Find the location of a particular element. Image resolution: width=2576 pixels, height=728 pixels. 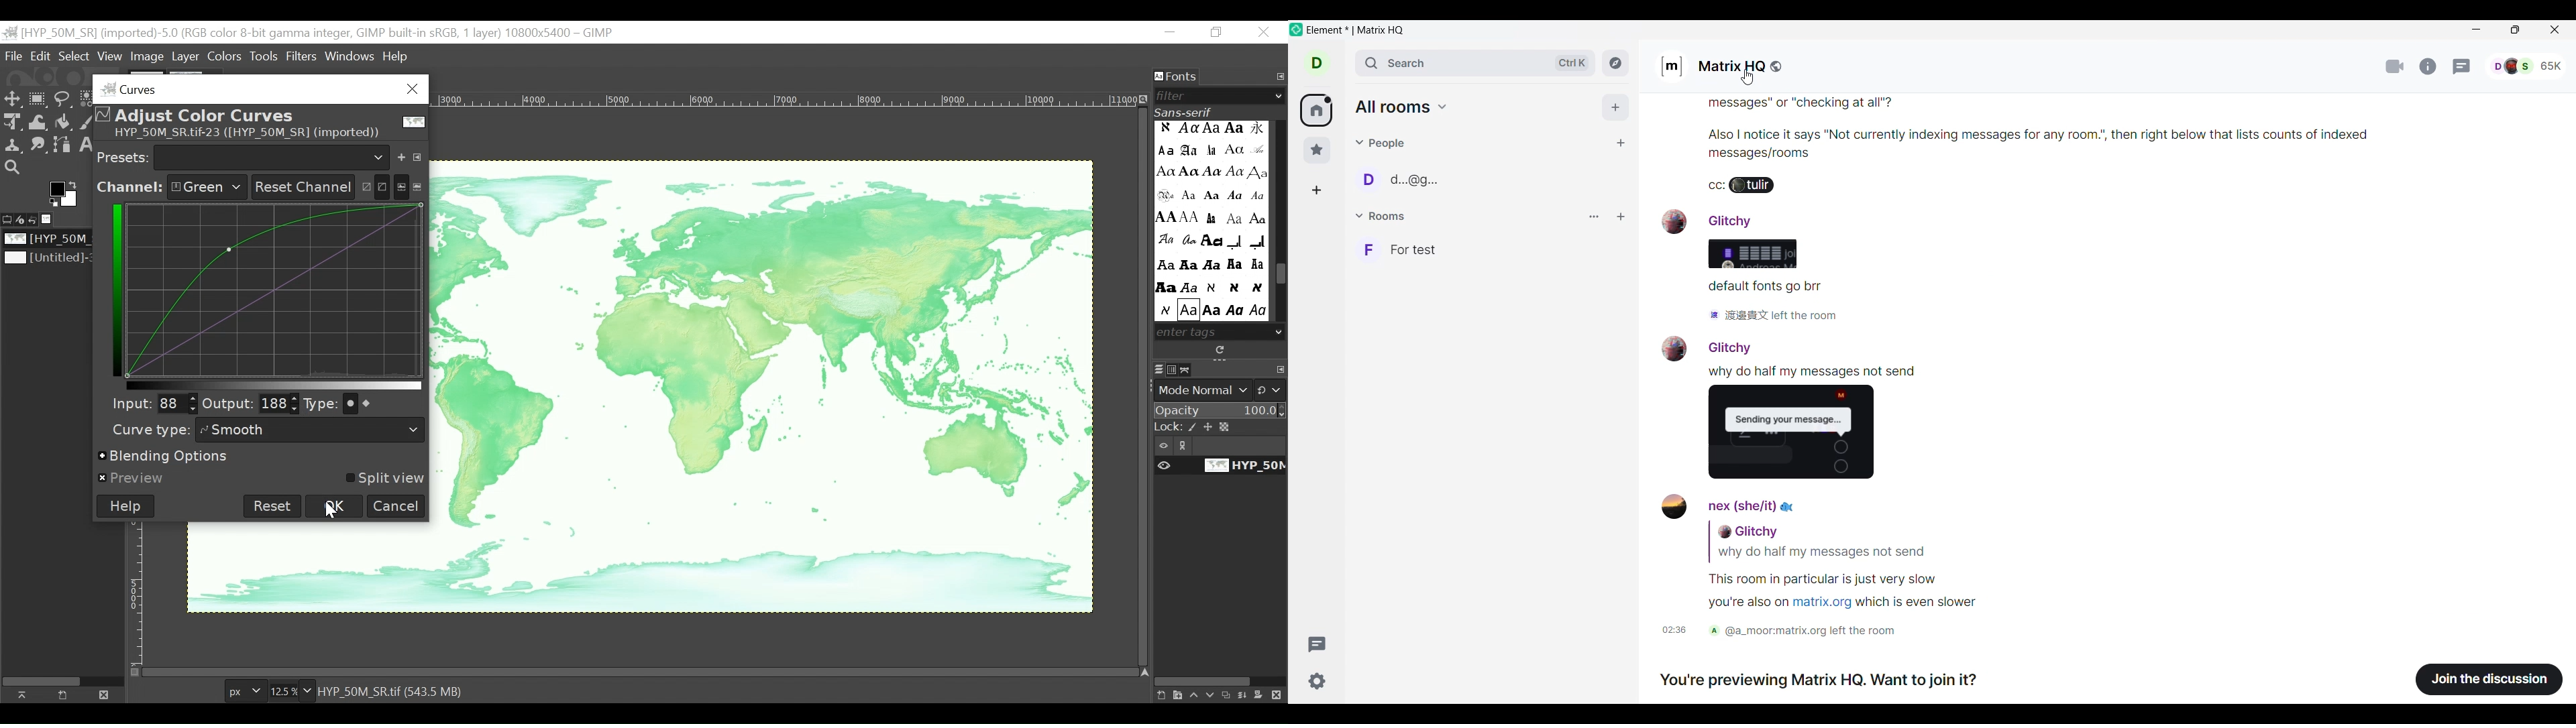

Cancel is located at coordinates (396, 506).